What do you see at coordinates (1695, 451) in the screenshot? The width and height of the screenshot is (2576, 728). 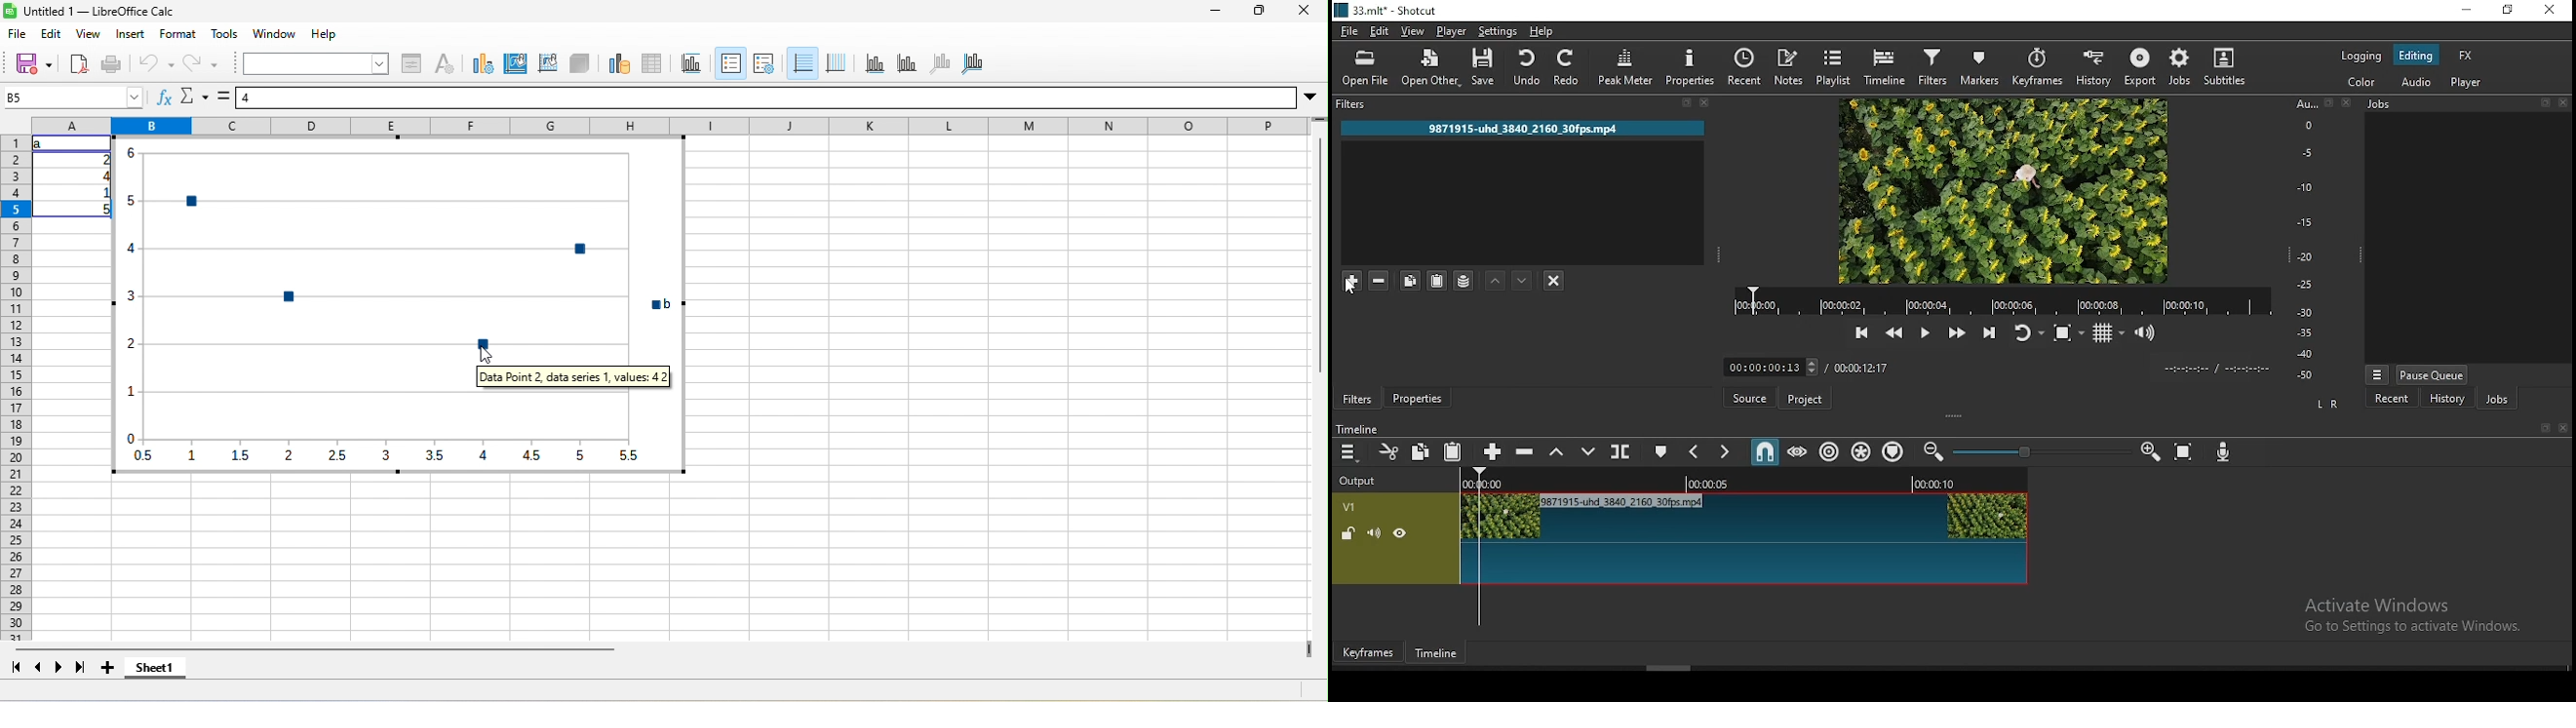 I see `previous marker` at bounding box center [1695, 451].